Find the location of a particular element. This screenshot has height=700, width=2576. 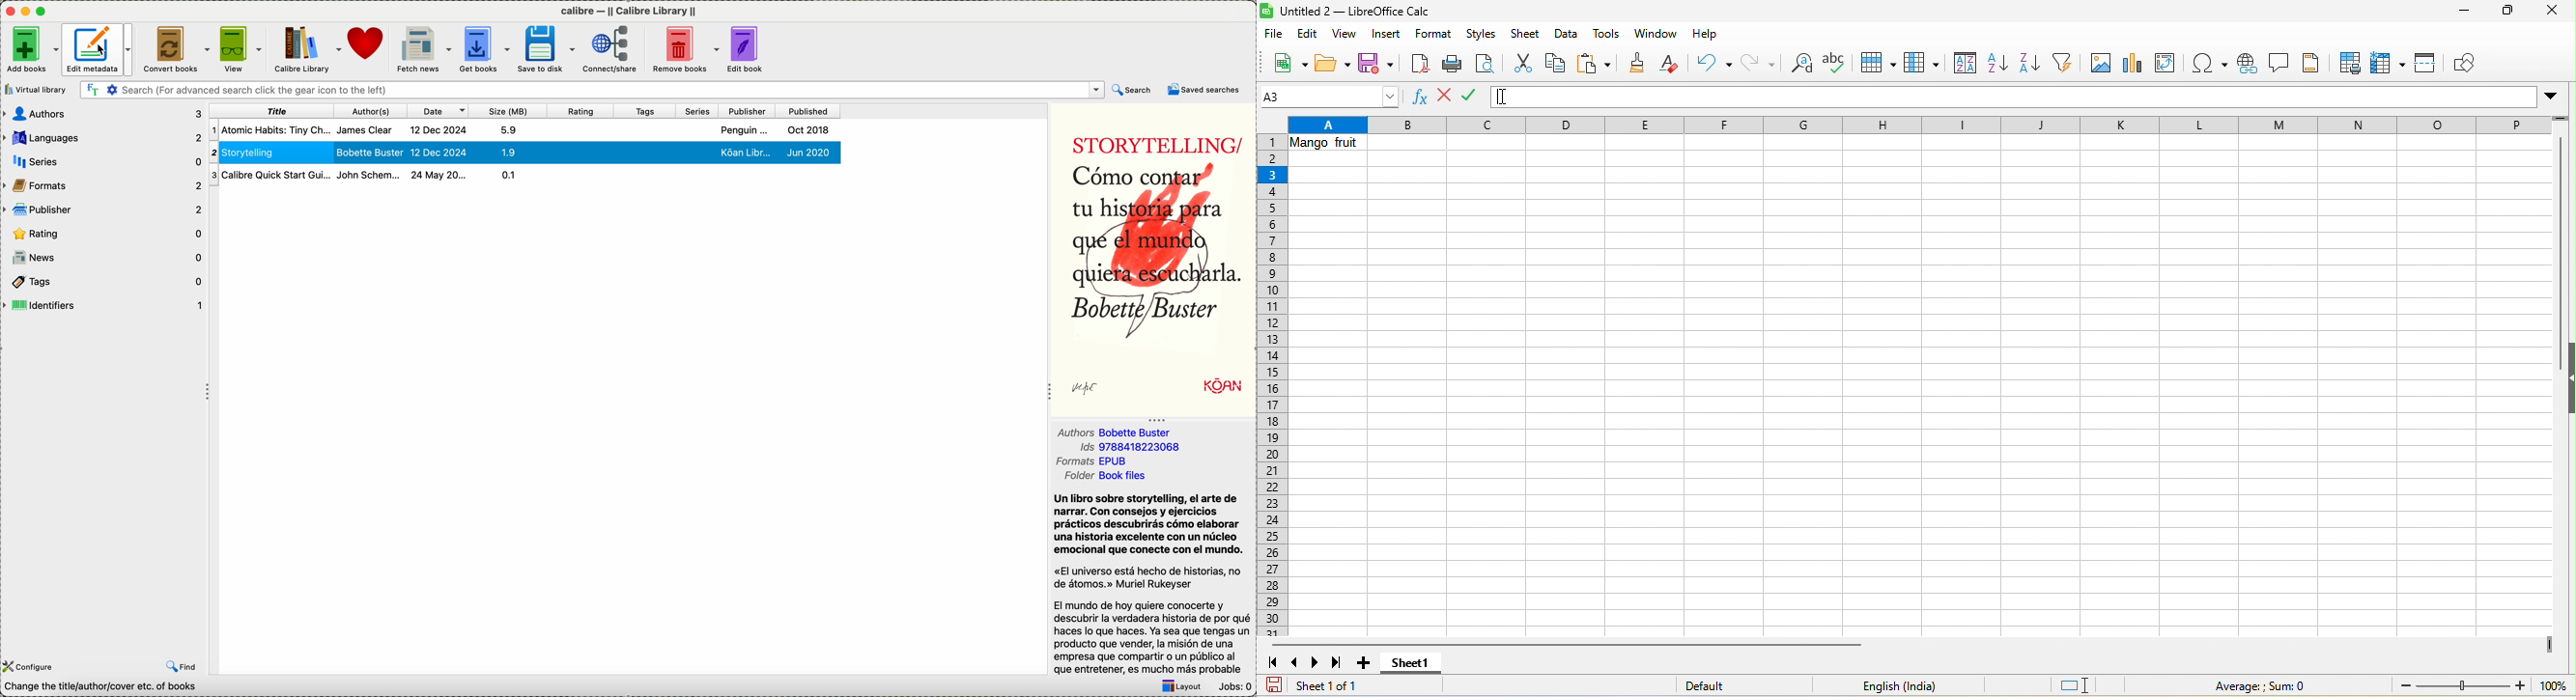

view is located at coordinates (1341, 34).